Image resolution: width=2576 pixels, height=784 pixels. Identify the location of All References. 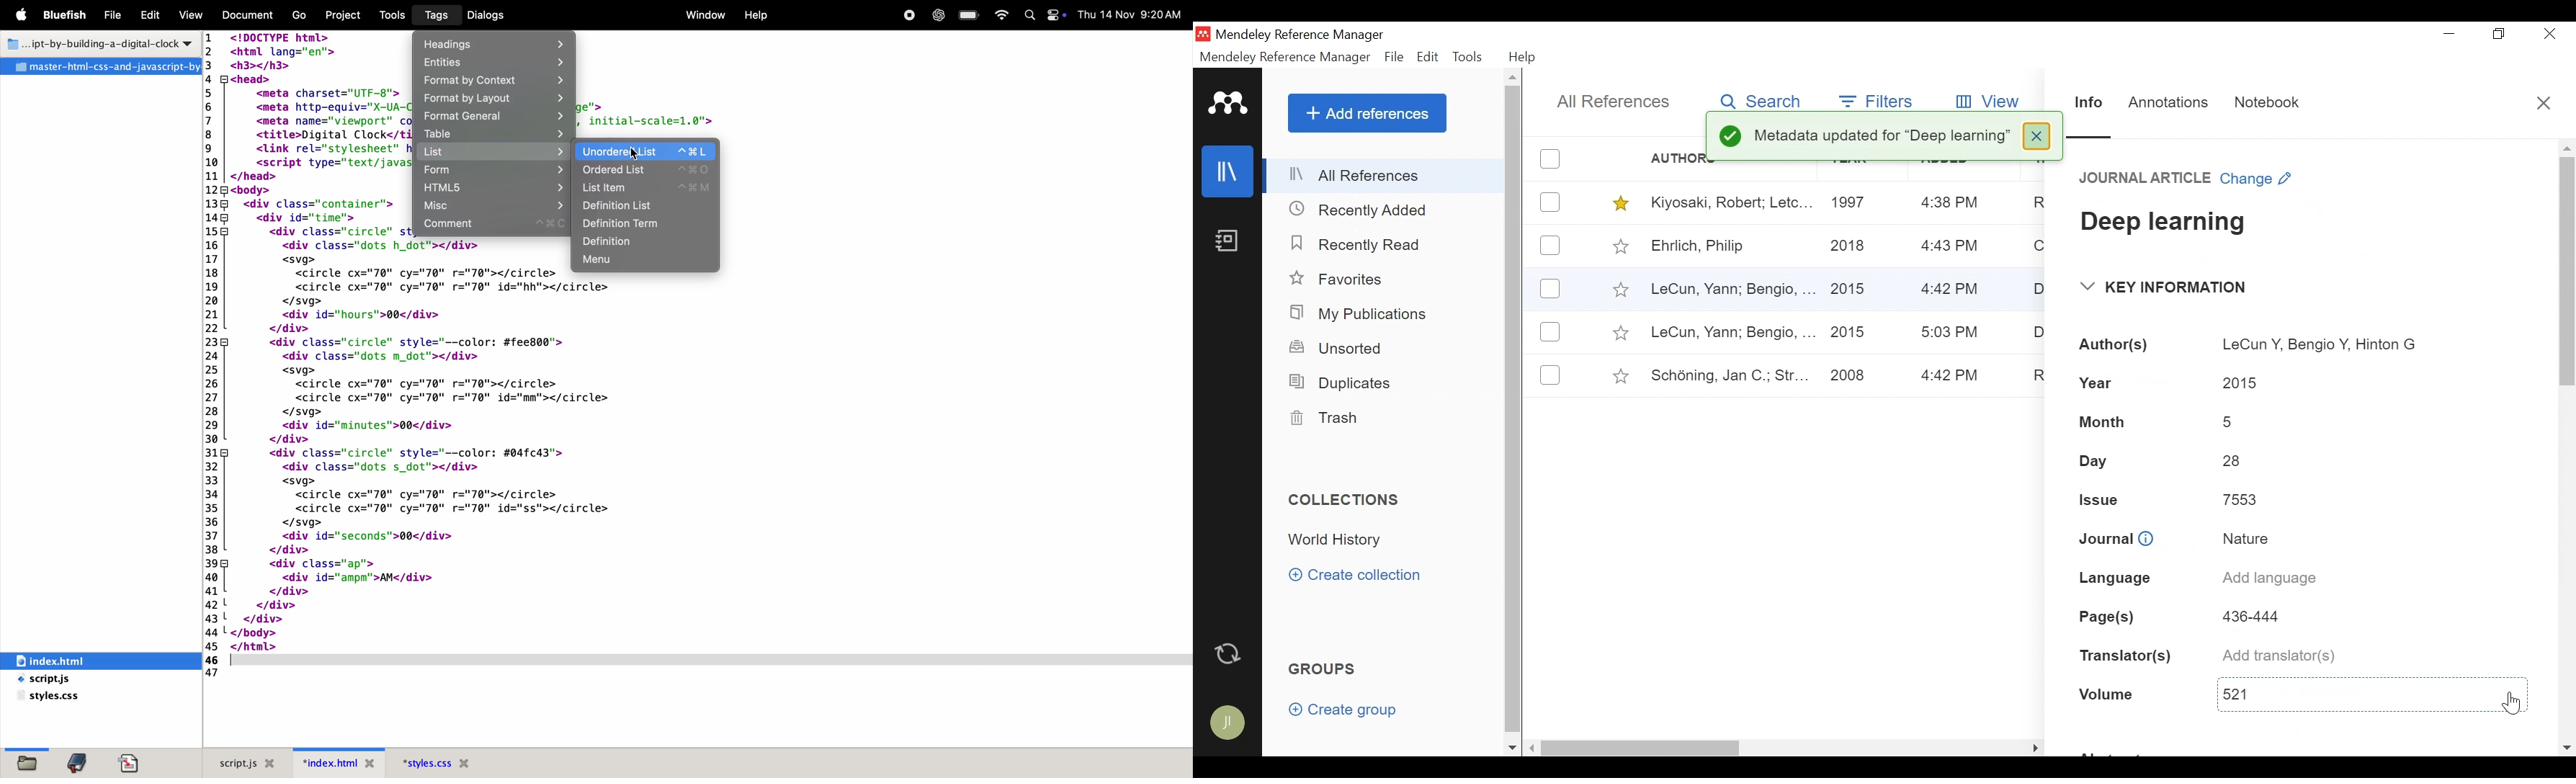
(1385, 175).